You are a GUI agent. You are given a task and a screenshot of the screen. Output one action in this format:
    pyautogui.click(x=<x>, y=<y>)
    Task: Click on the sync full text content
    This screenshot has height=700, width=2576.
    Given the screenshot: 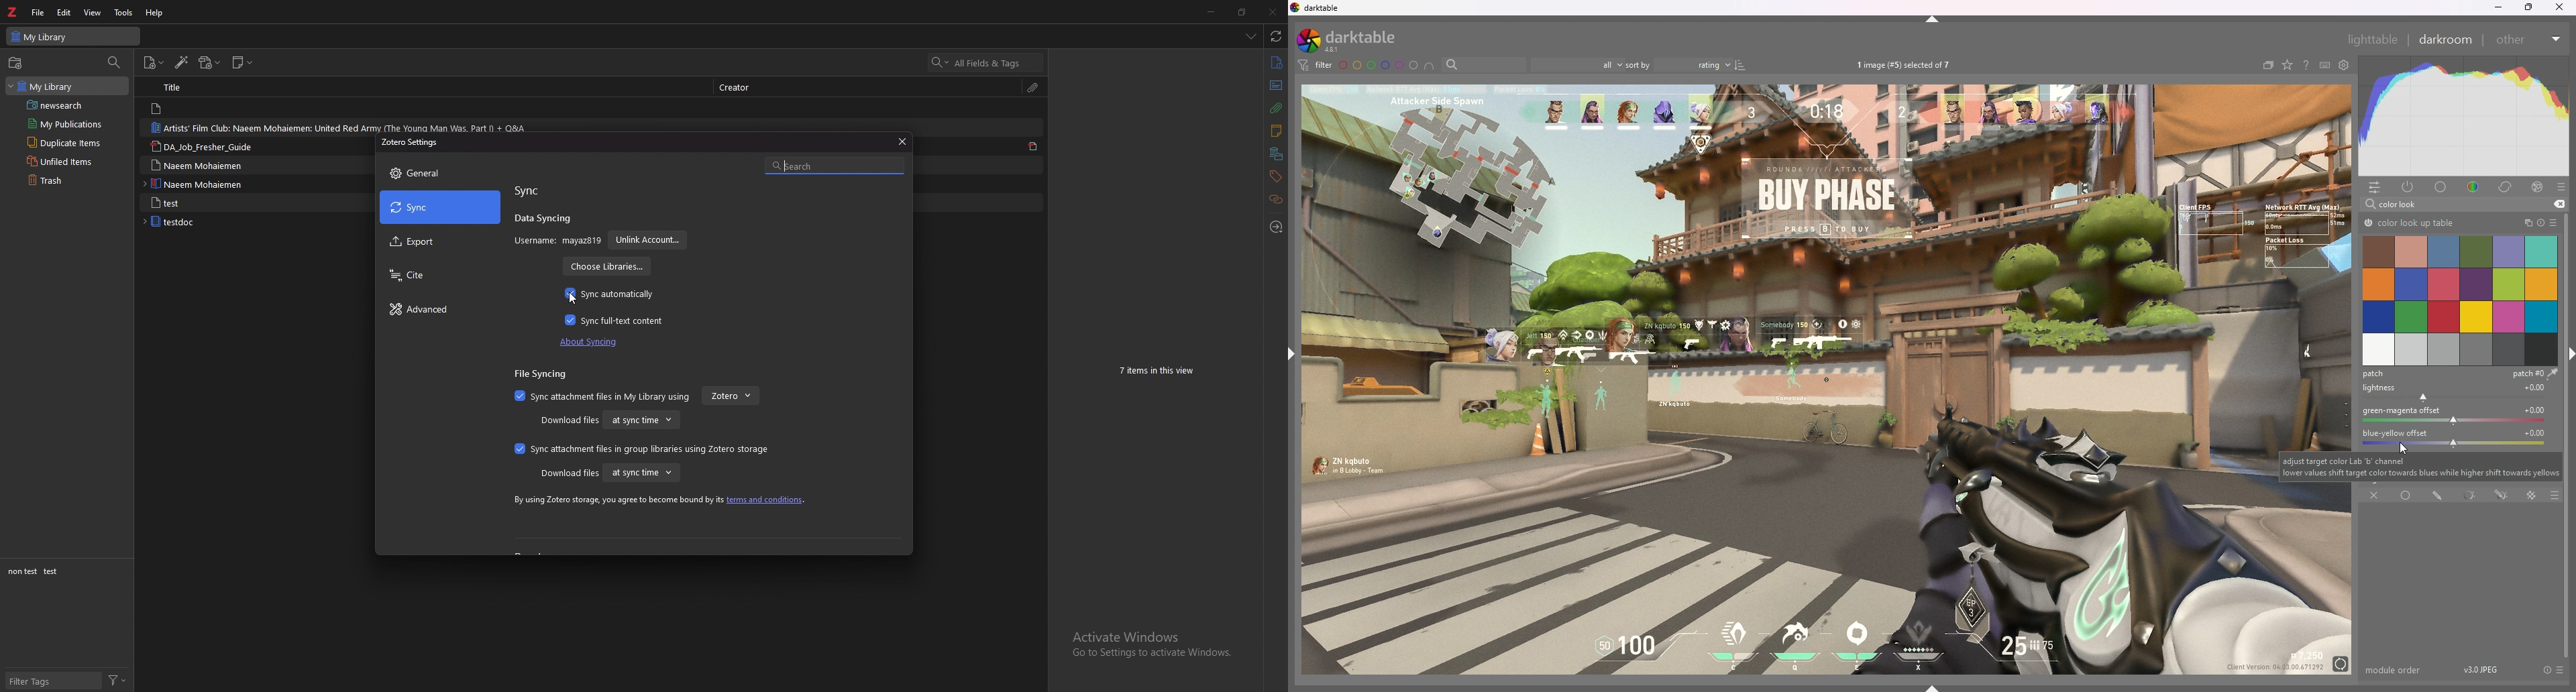 What is the action you would take?
    pyautogui.click(x=617, y=320)
    